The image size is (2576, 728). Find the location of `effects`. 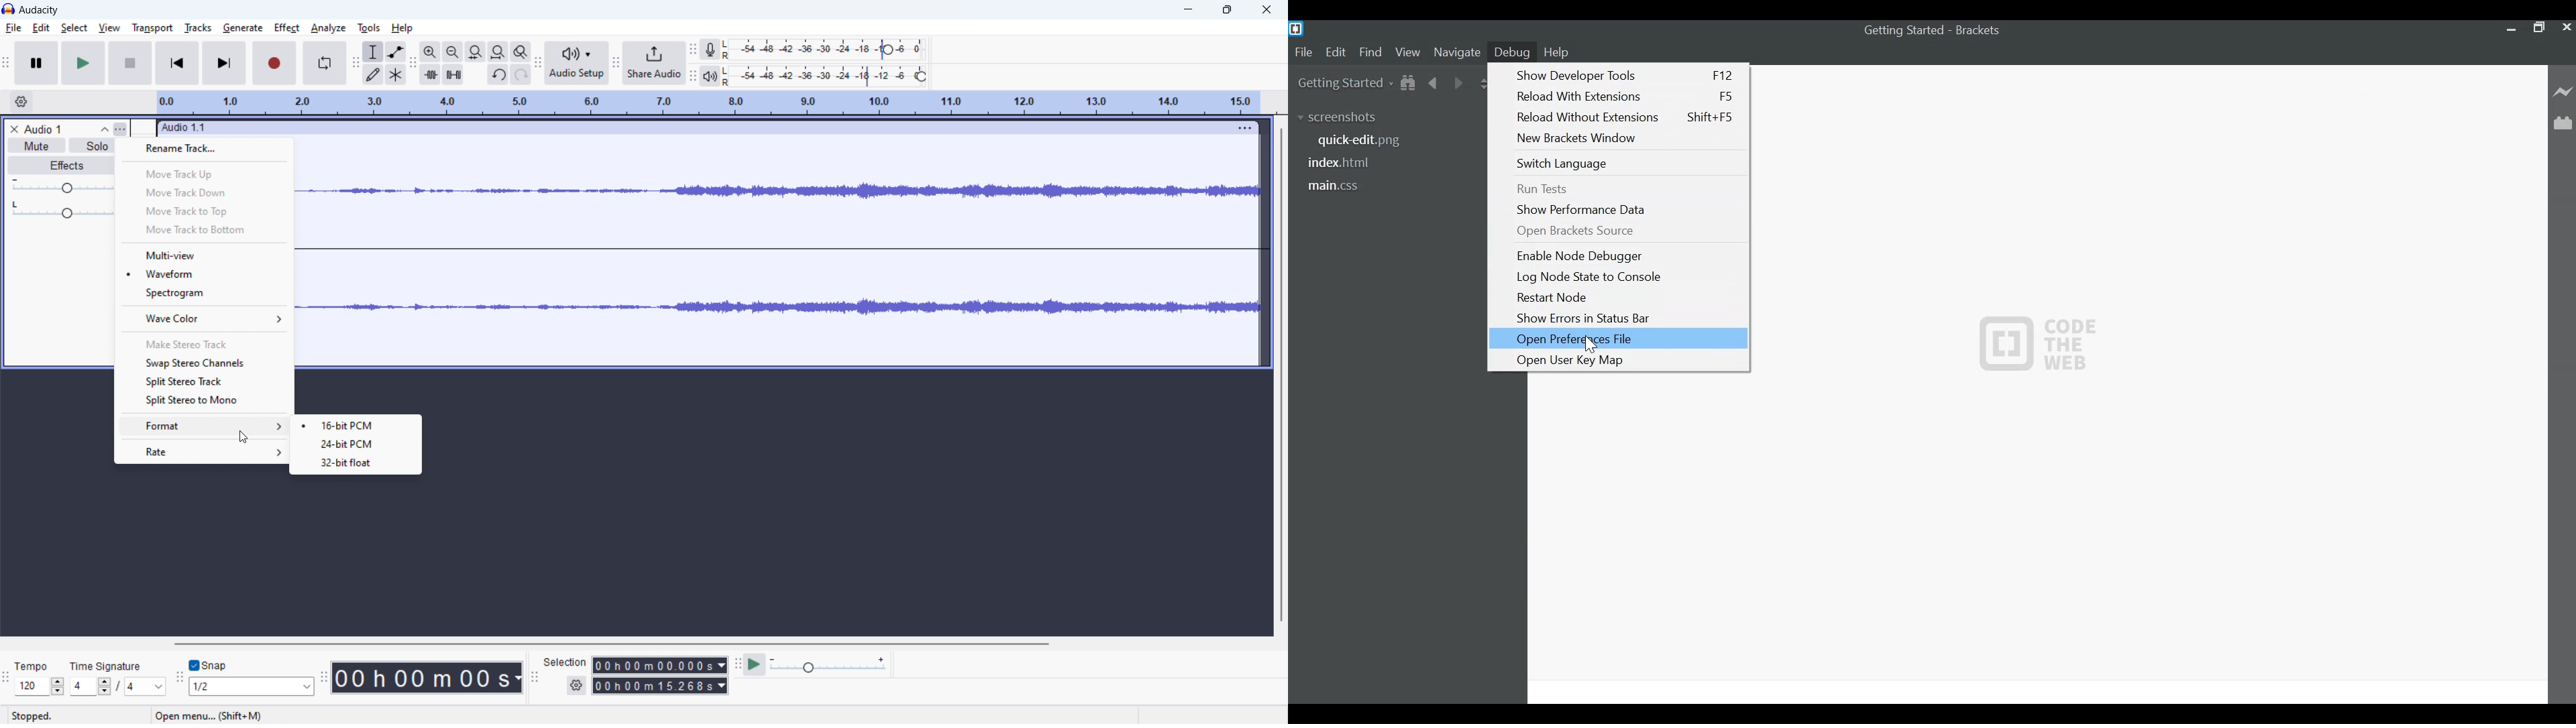

effects is located at coordinates (62, 166).